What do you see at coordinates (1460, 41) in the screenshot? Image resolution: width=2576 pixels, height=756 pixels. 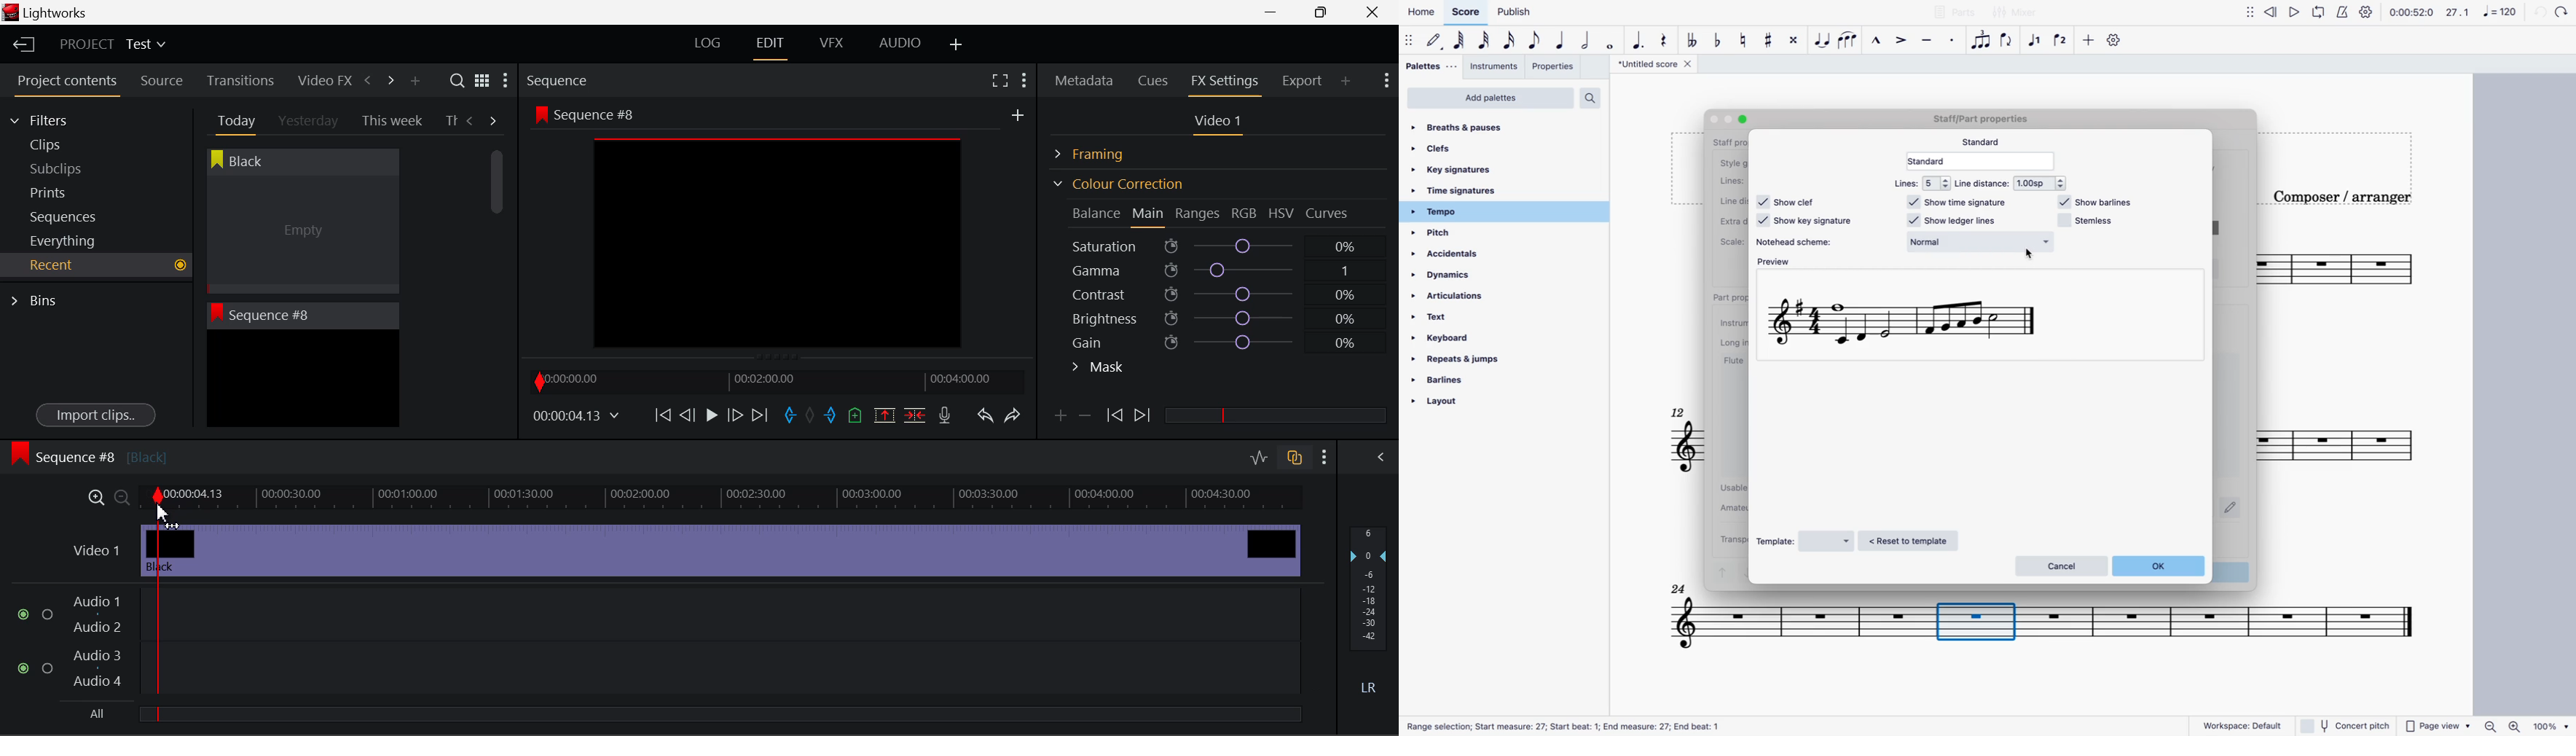 I see `64th note` at bounding box center [1460, 41].